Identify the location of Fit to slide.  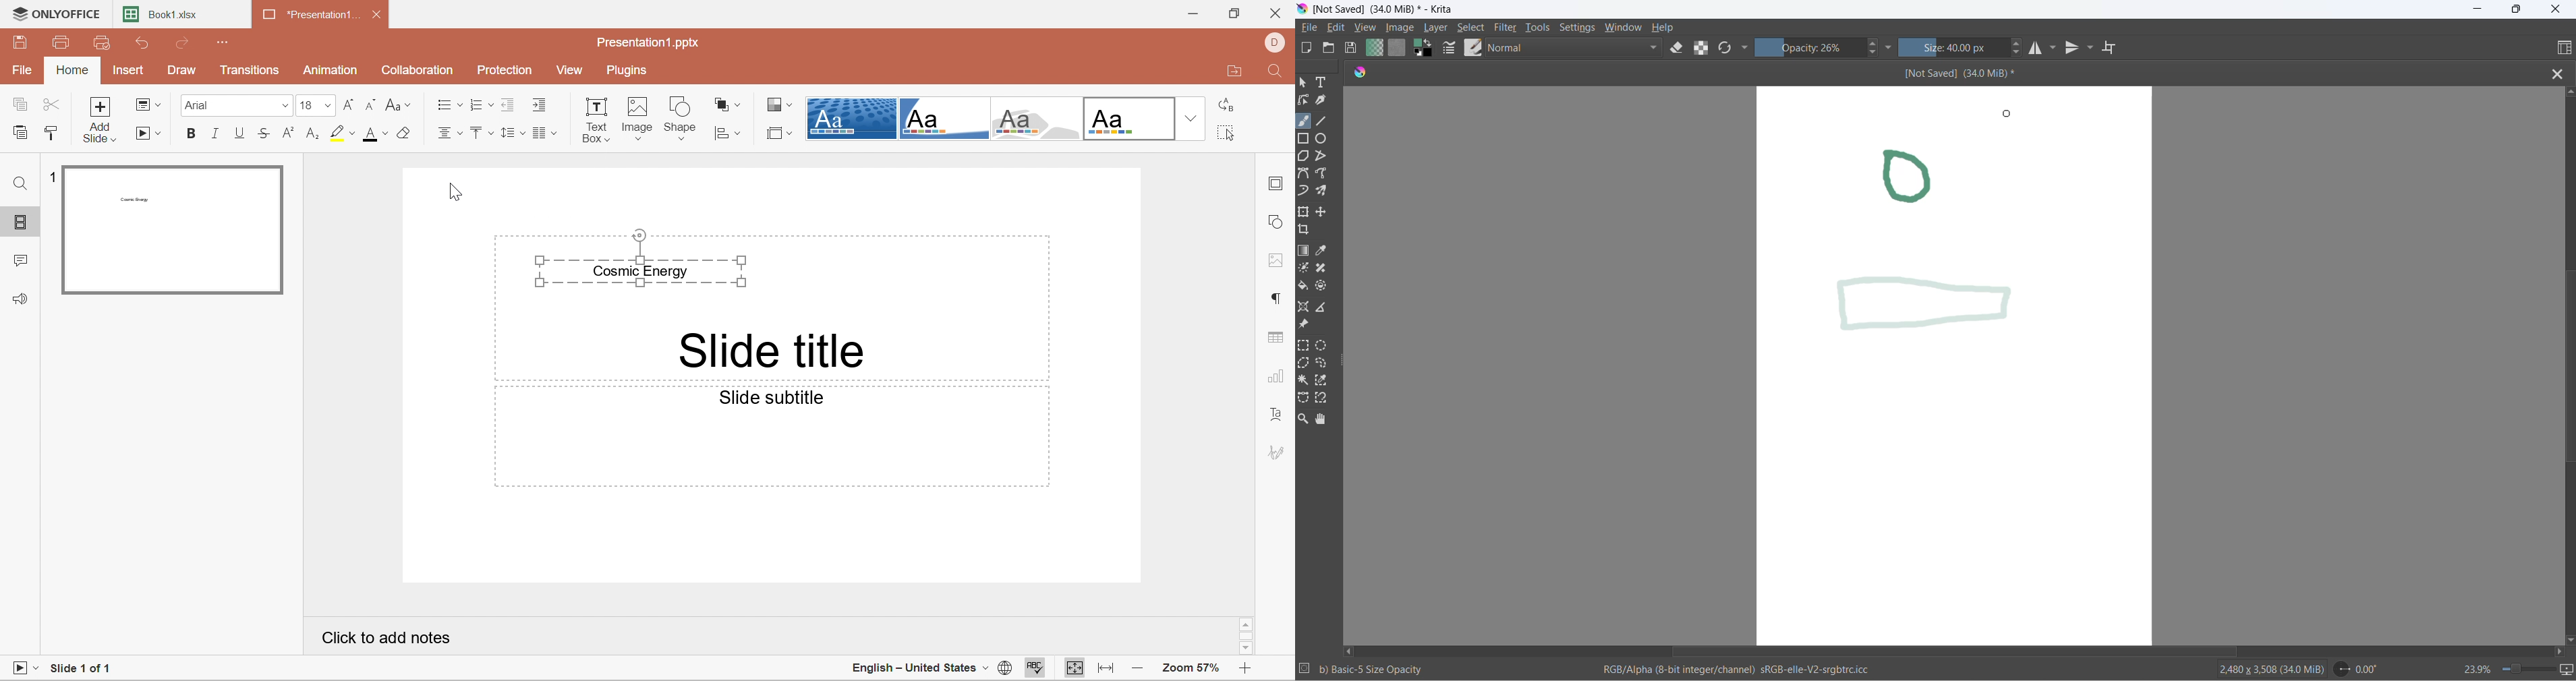
(1072, 668).